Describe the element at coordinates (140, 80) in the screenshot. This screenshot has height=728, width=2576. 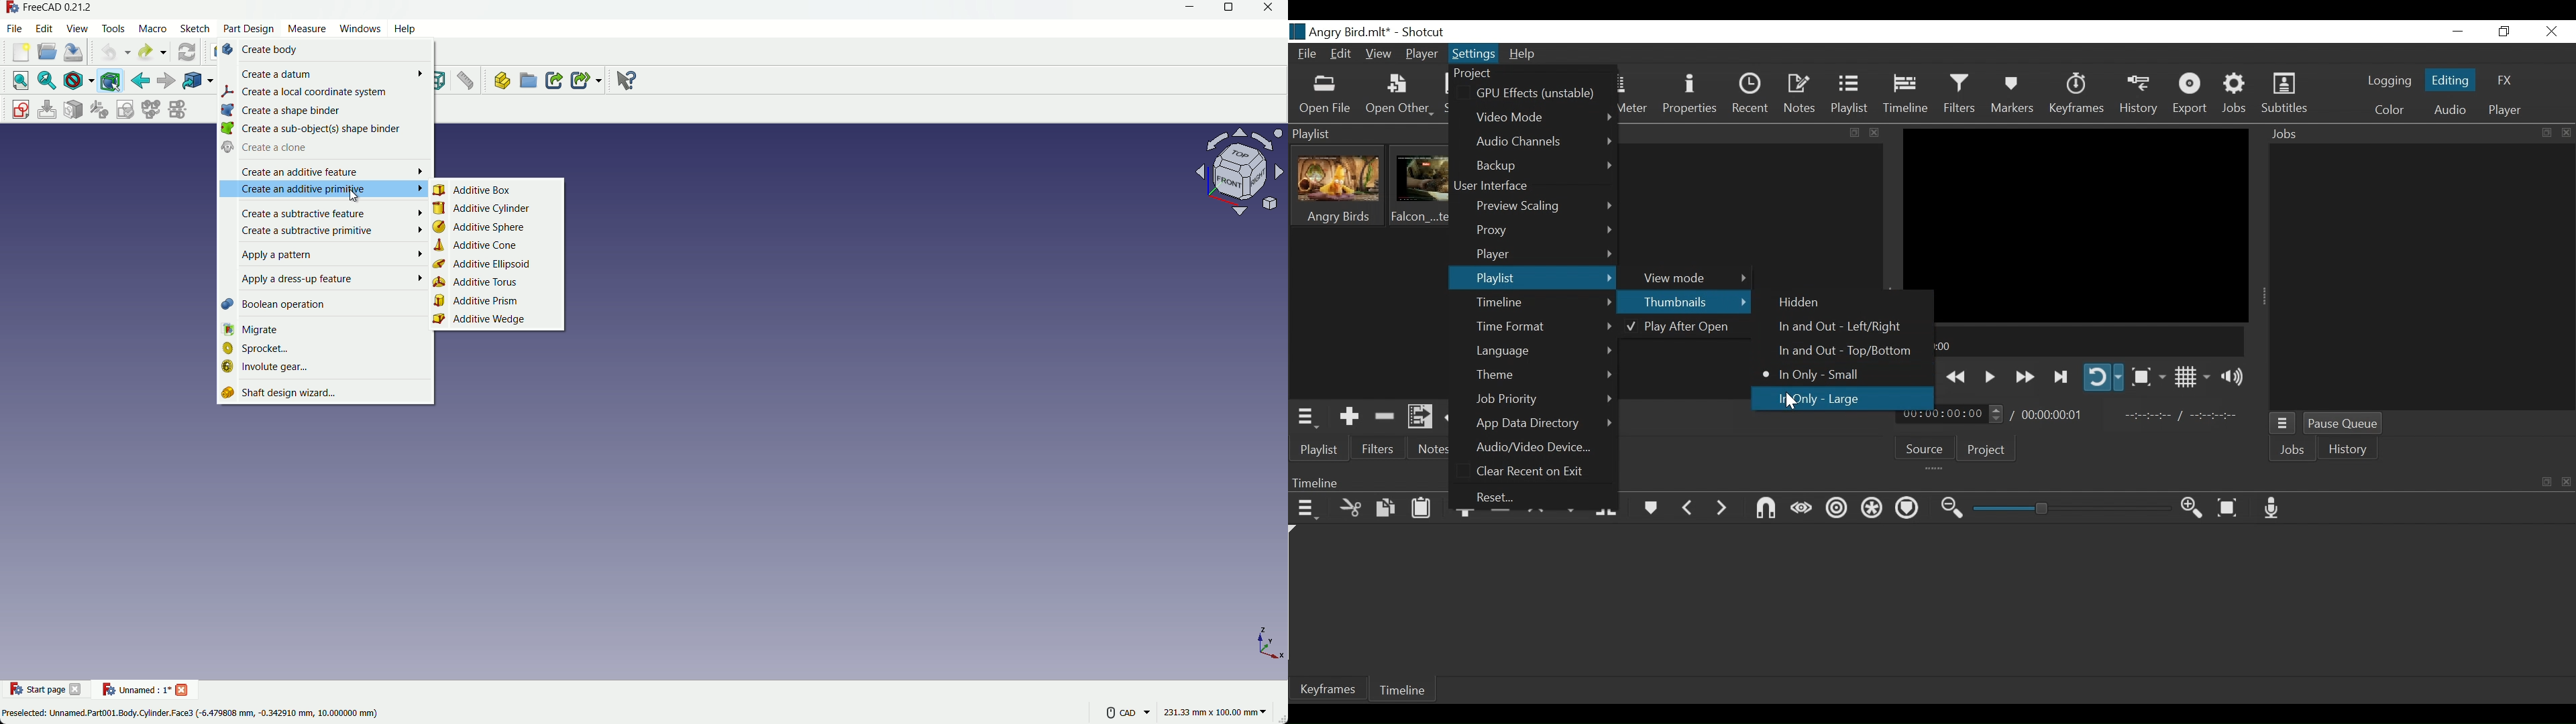
I see `back` at that location.